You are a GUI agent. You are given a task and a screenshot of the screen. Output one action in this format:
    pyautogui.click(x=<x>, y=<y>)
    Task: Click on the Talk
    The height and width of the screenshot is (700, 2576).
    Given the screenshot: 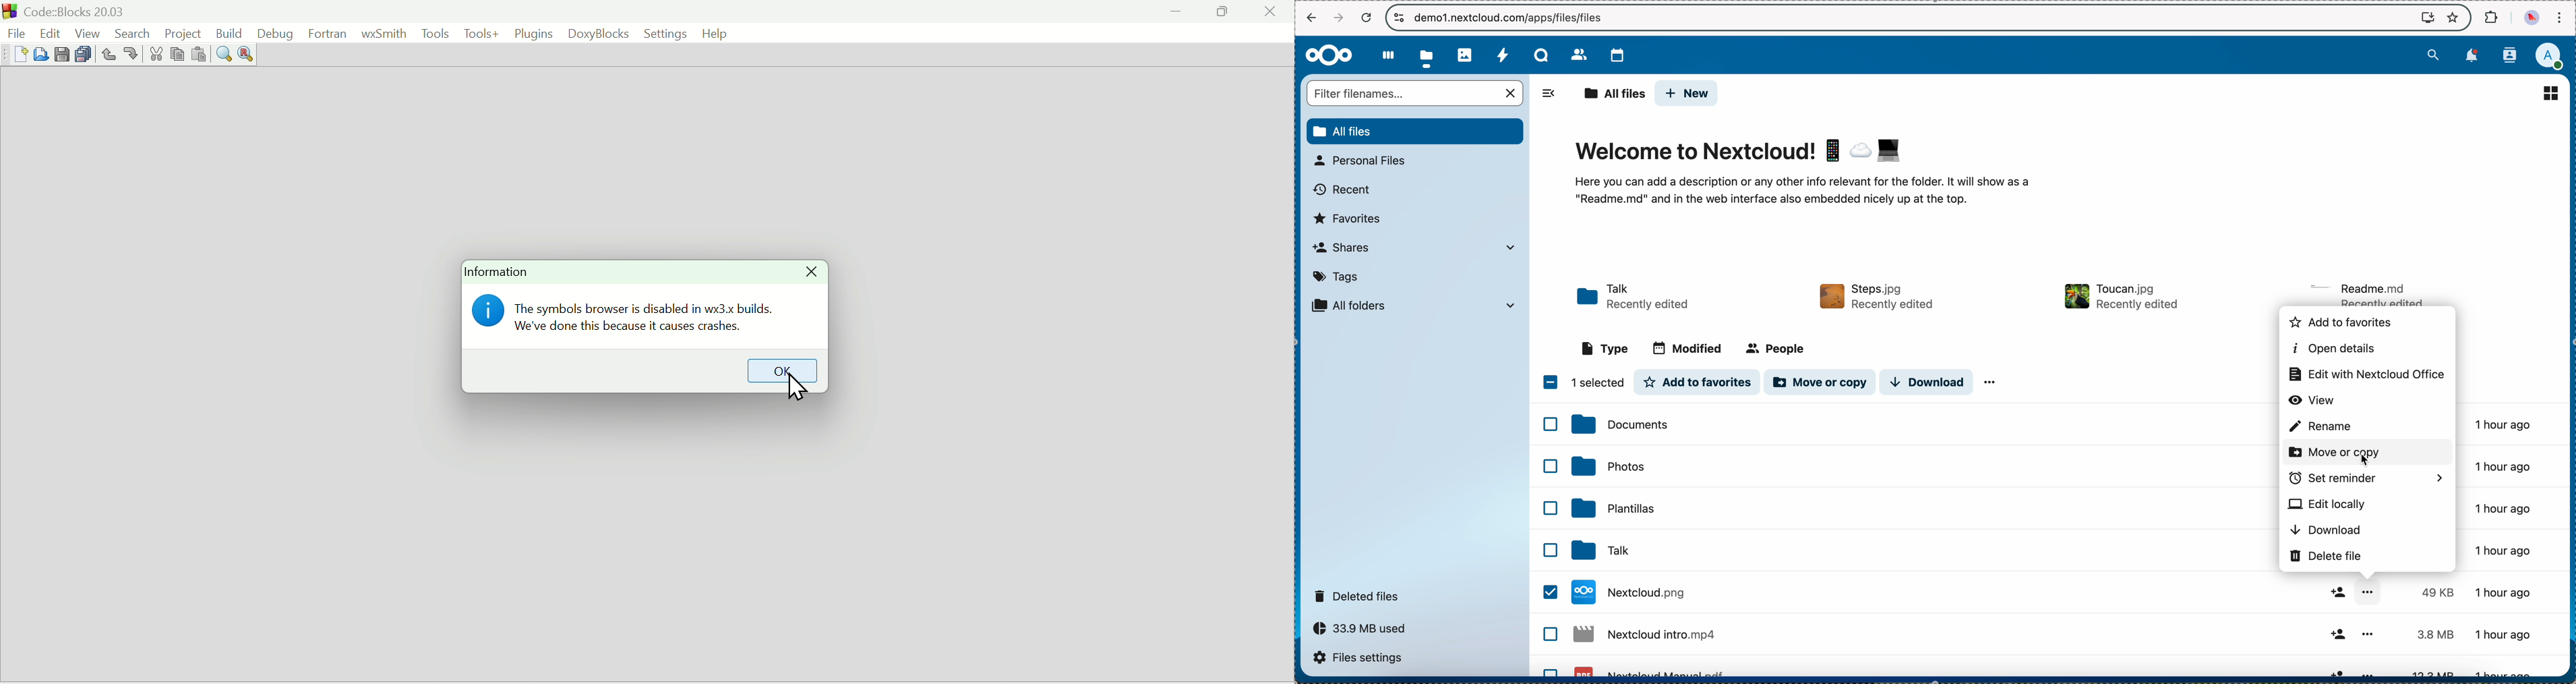 What is the action you would take?
    pyautogui.click(x=1633, y=298)
    